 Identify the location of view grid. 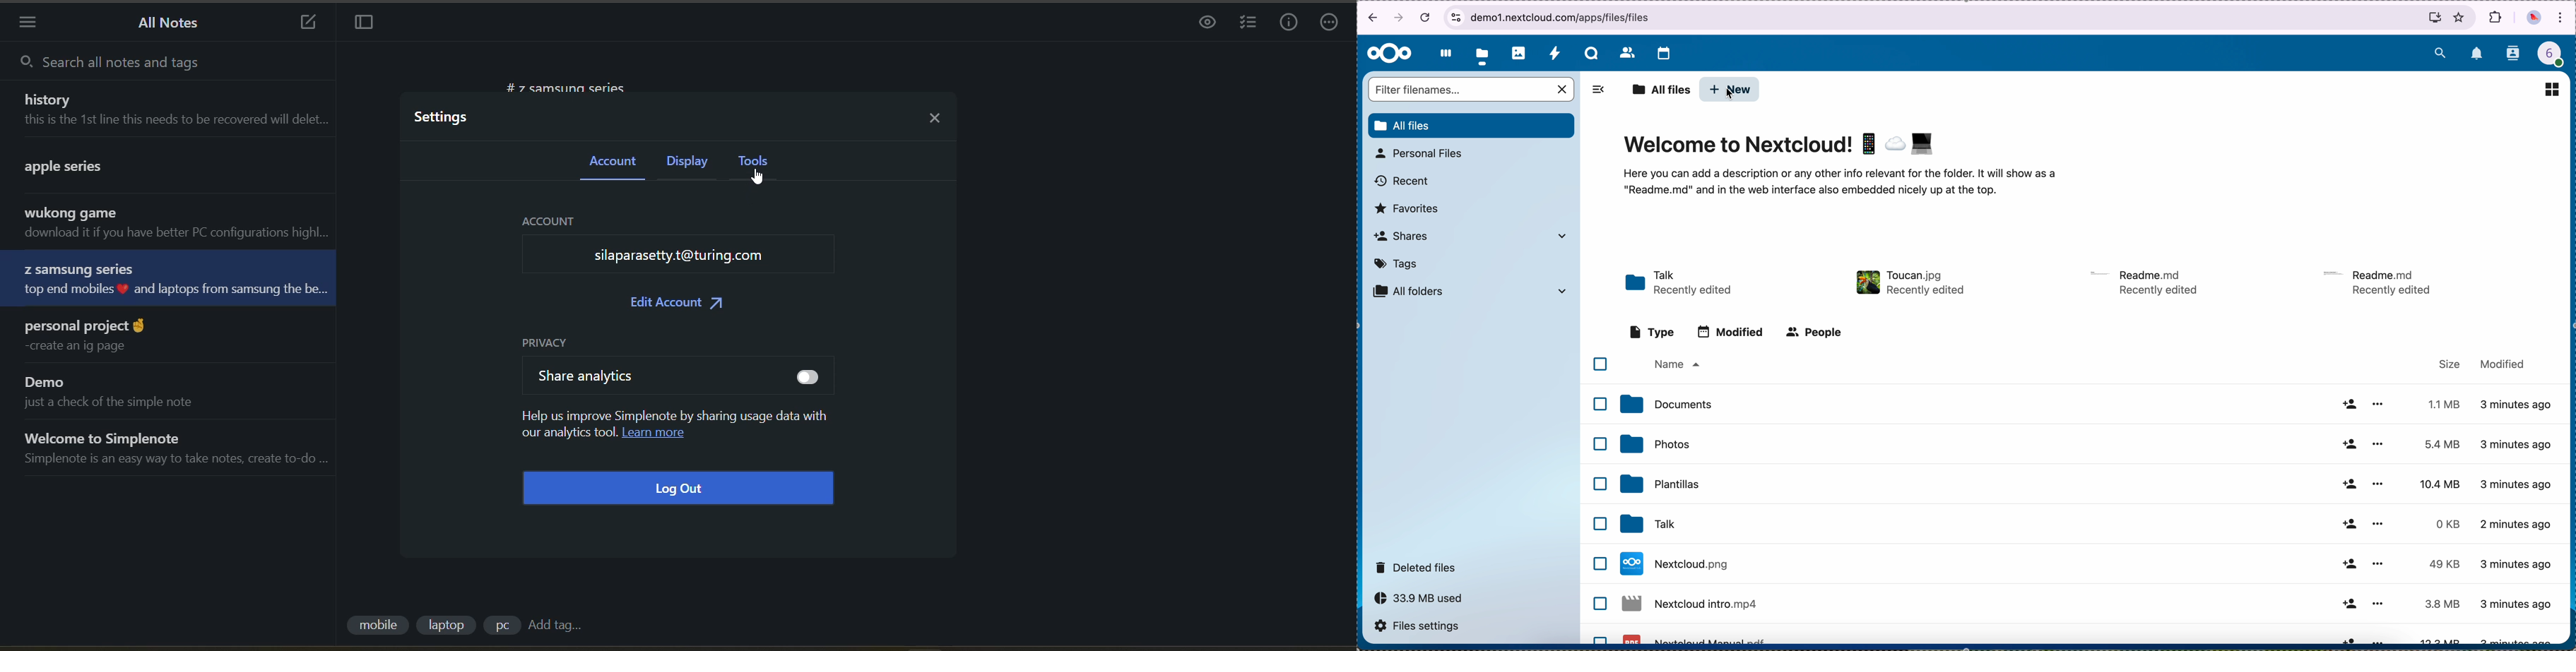
(2552, 89).